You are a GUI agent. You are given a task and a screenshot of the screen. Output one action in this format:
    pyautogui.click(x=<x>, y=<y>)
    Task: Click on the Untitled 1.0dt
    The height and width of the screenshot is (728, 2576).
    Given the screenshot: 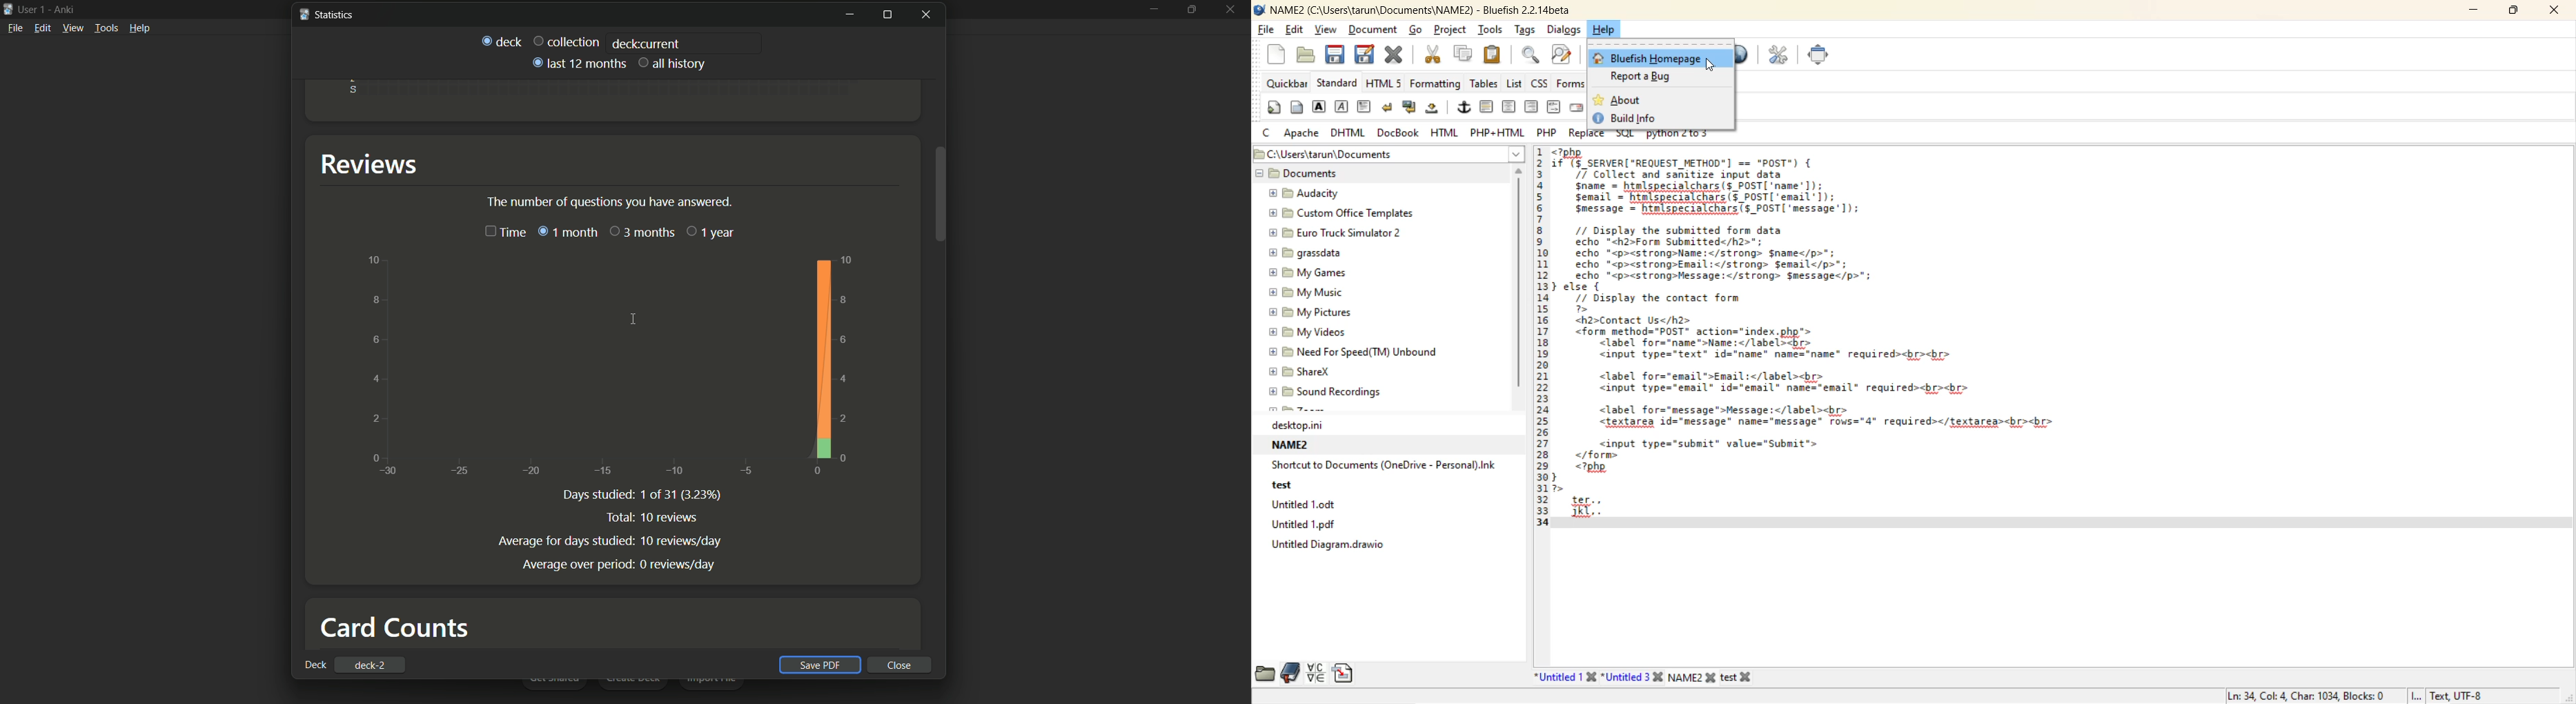 What is the action you would take?
    pyautogui.click(x=1297, y=505)
    